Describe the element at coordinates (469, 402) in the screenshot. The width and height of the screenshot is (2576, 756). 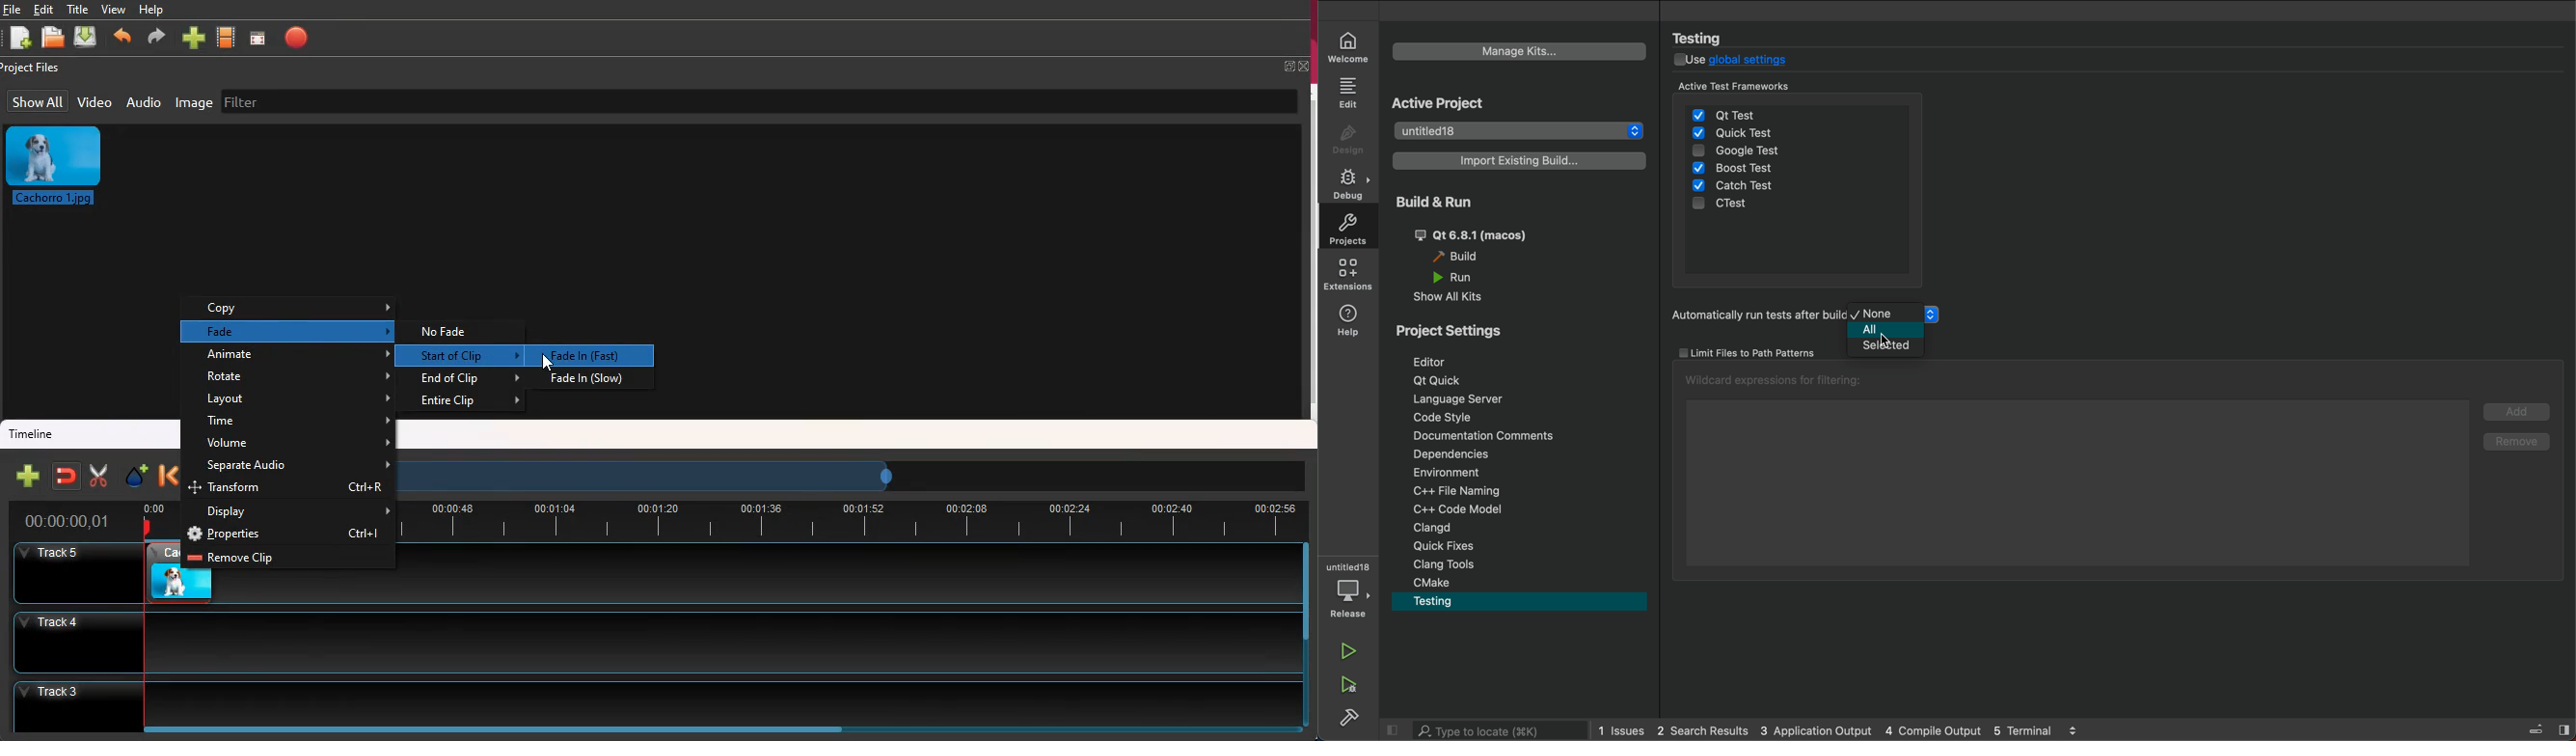
I see `entire clip` at that location.